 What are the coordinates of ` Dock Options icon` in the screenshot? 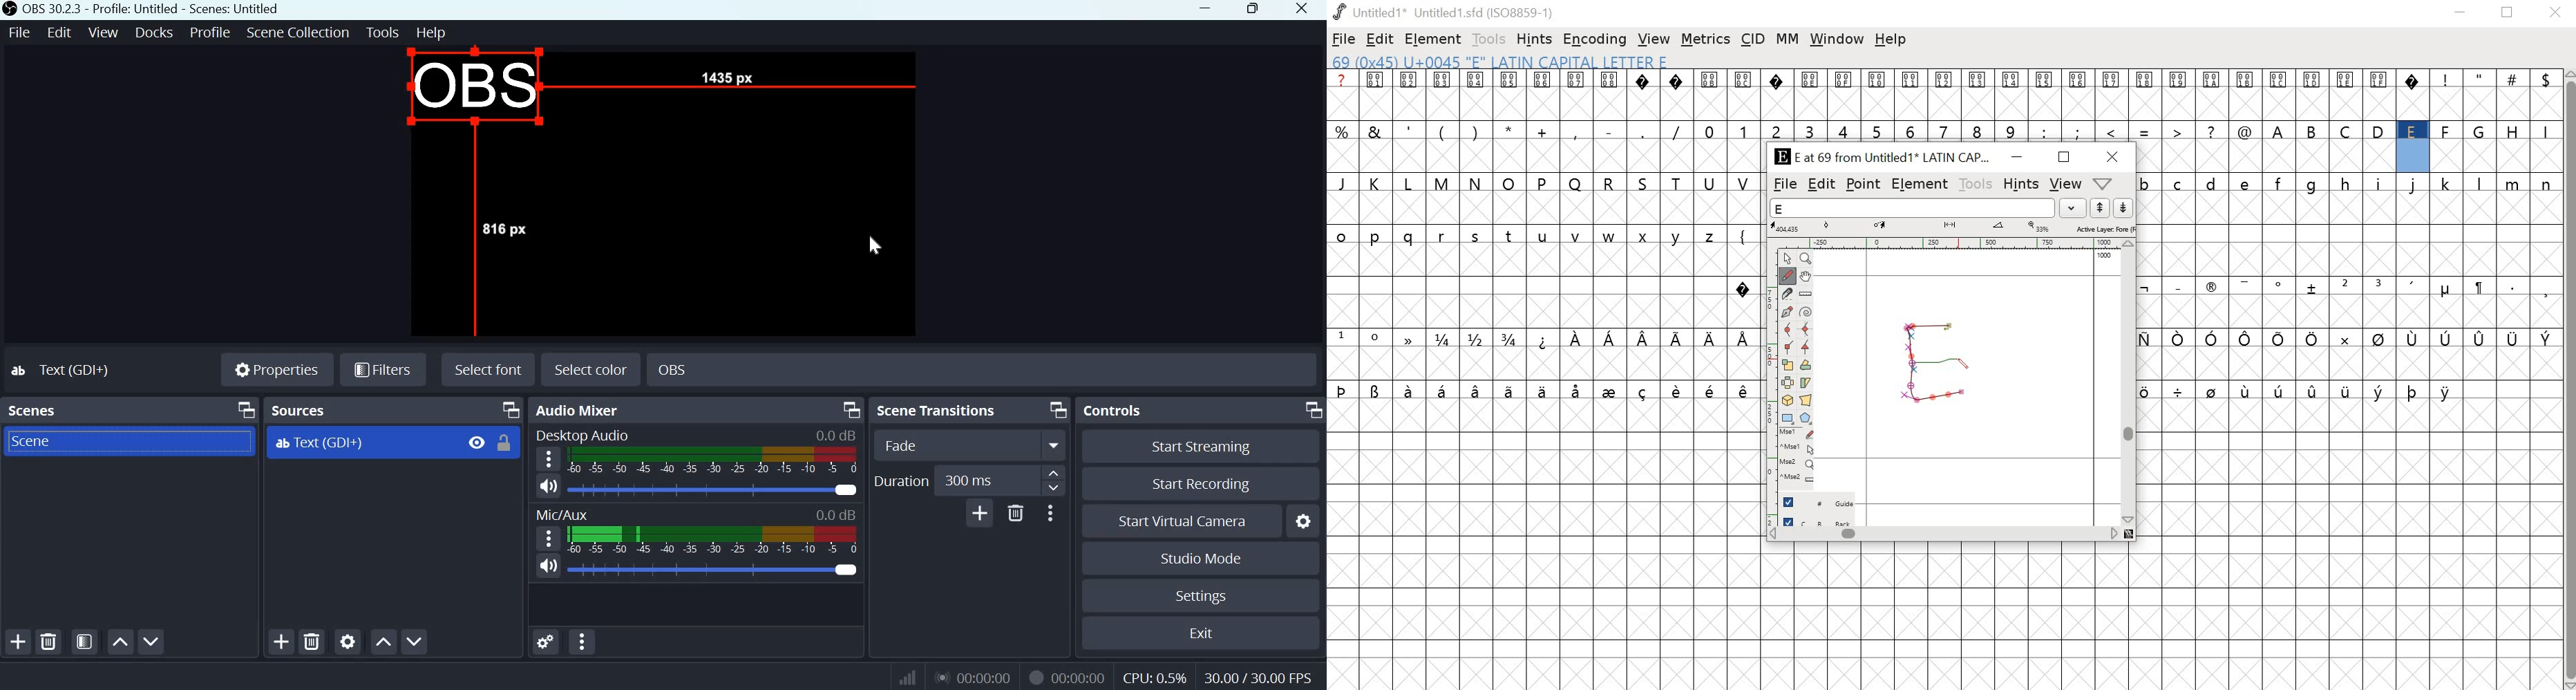 It's located at (849, 409).